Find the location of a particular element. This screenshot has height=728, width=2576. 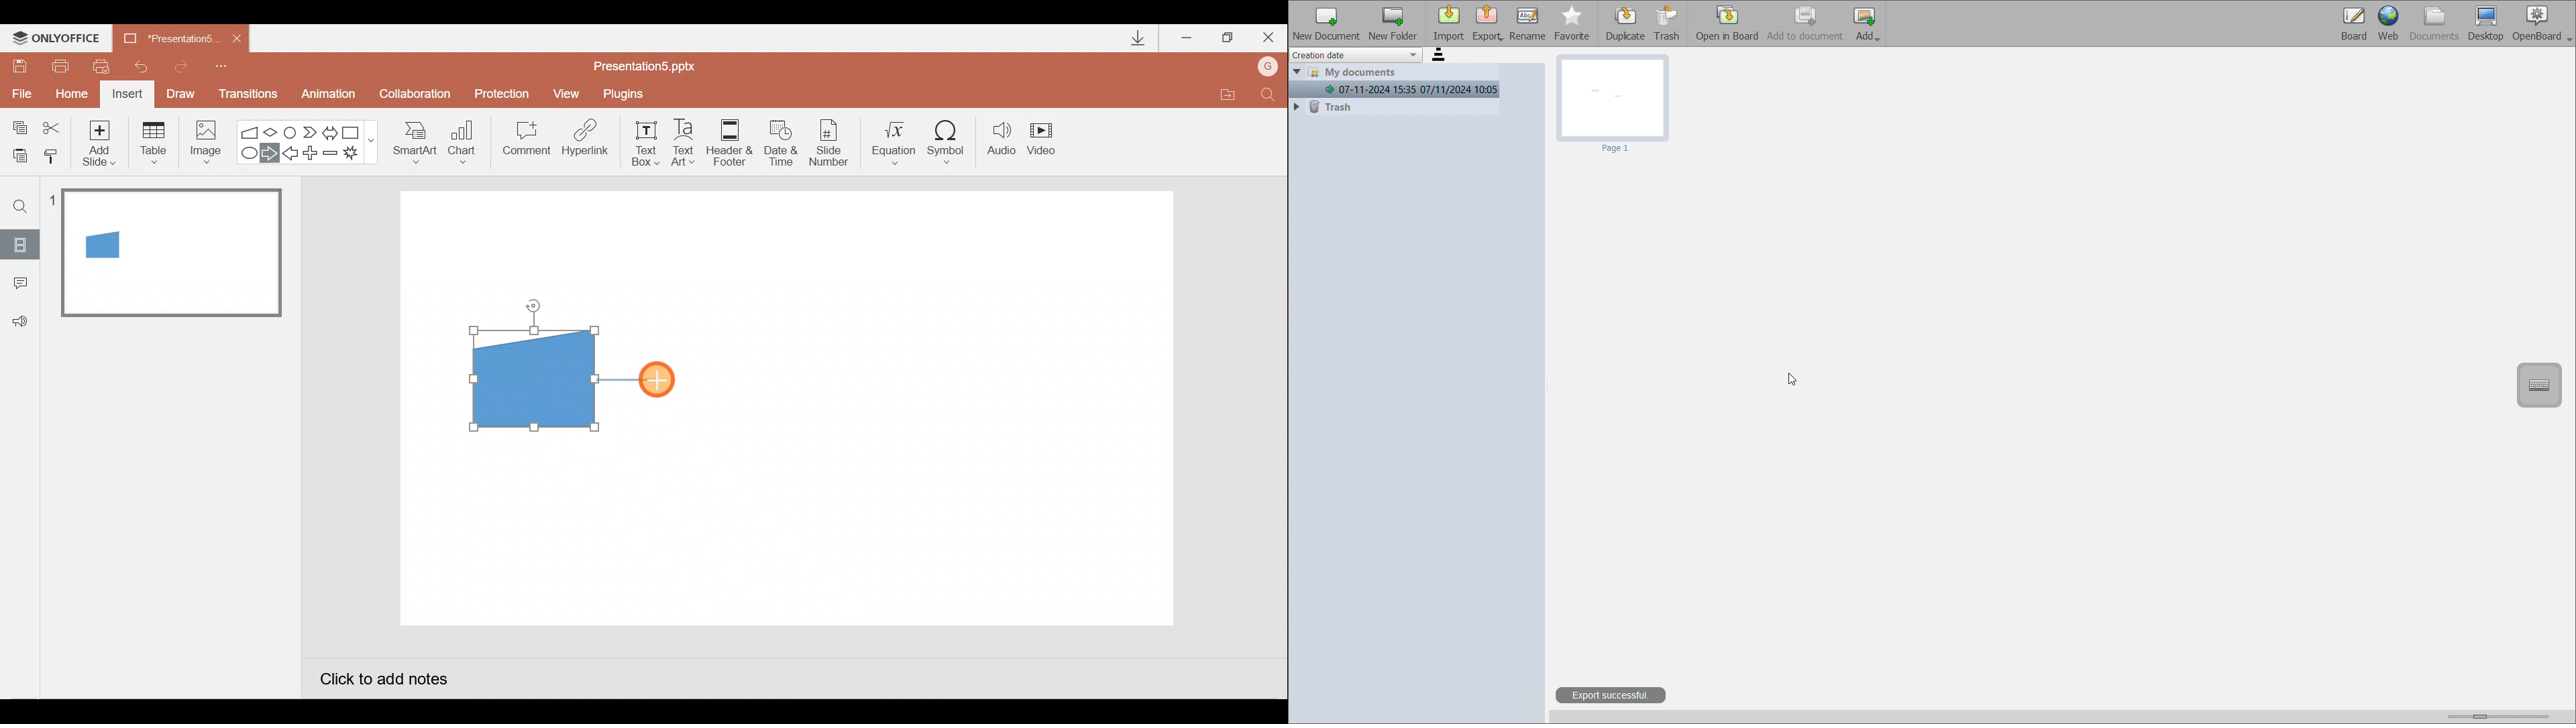

Customize quick access toolbar is located at coordinates (221, 64).